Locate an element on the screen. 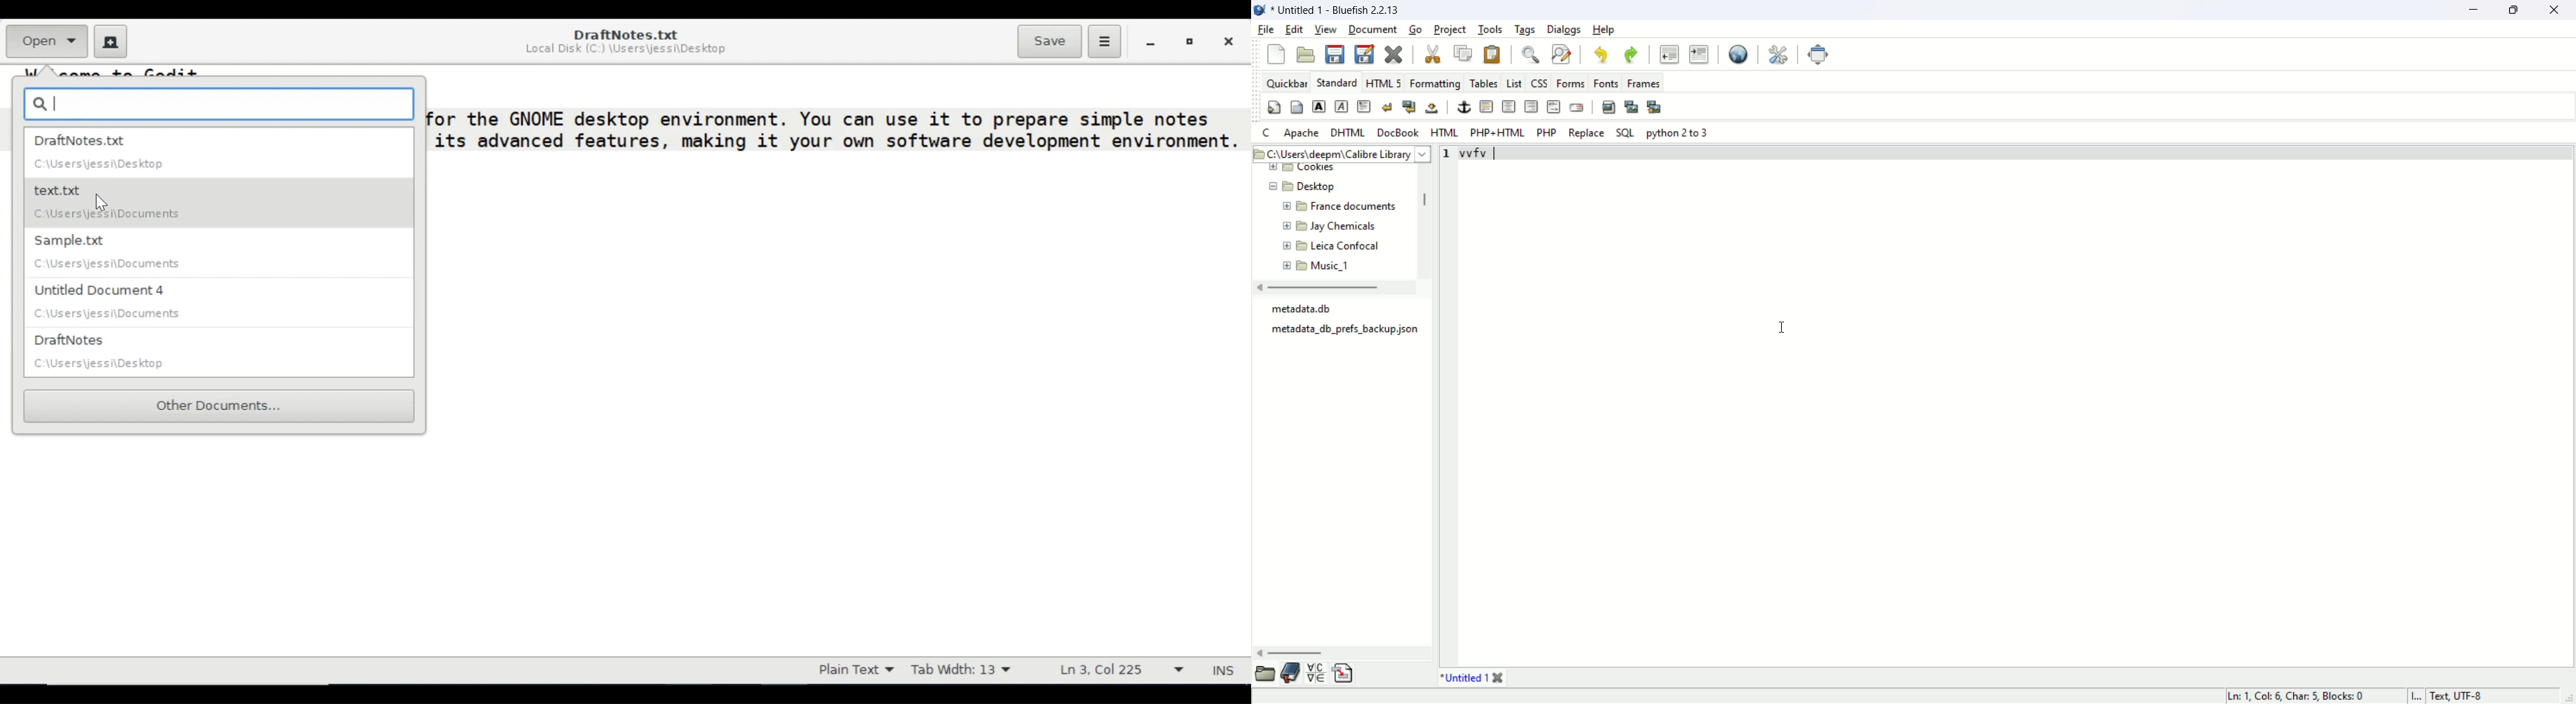 Image resolution: width=2576 pixels, height=728 pixels. html is located at coordinates (1444, 132).